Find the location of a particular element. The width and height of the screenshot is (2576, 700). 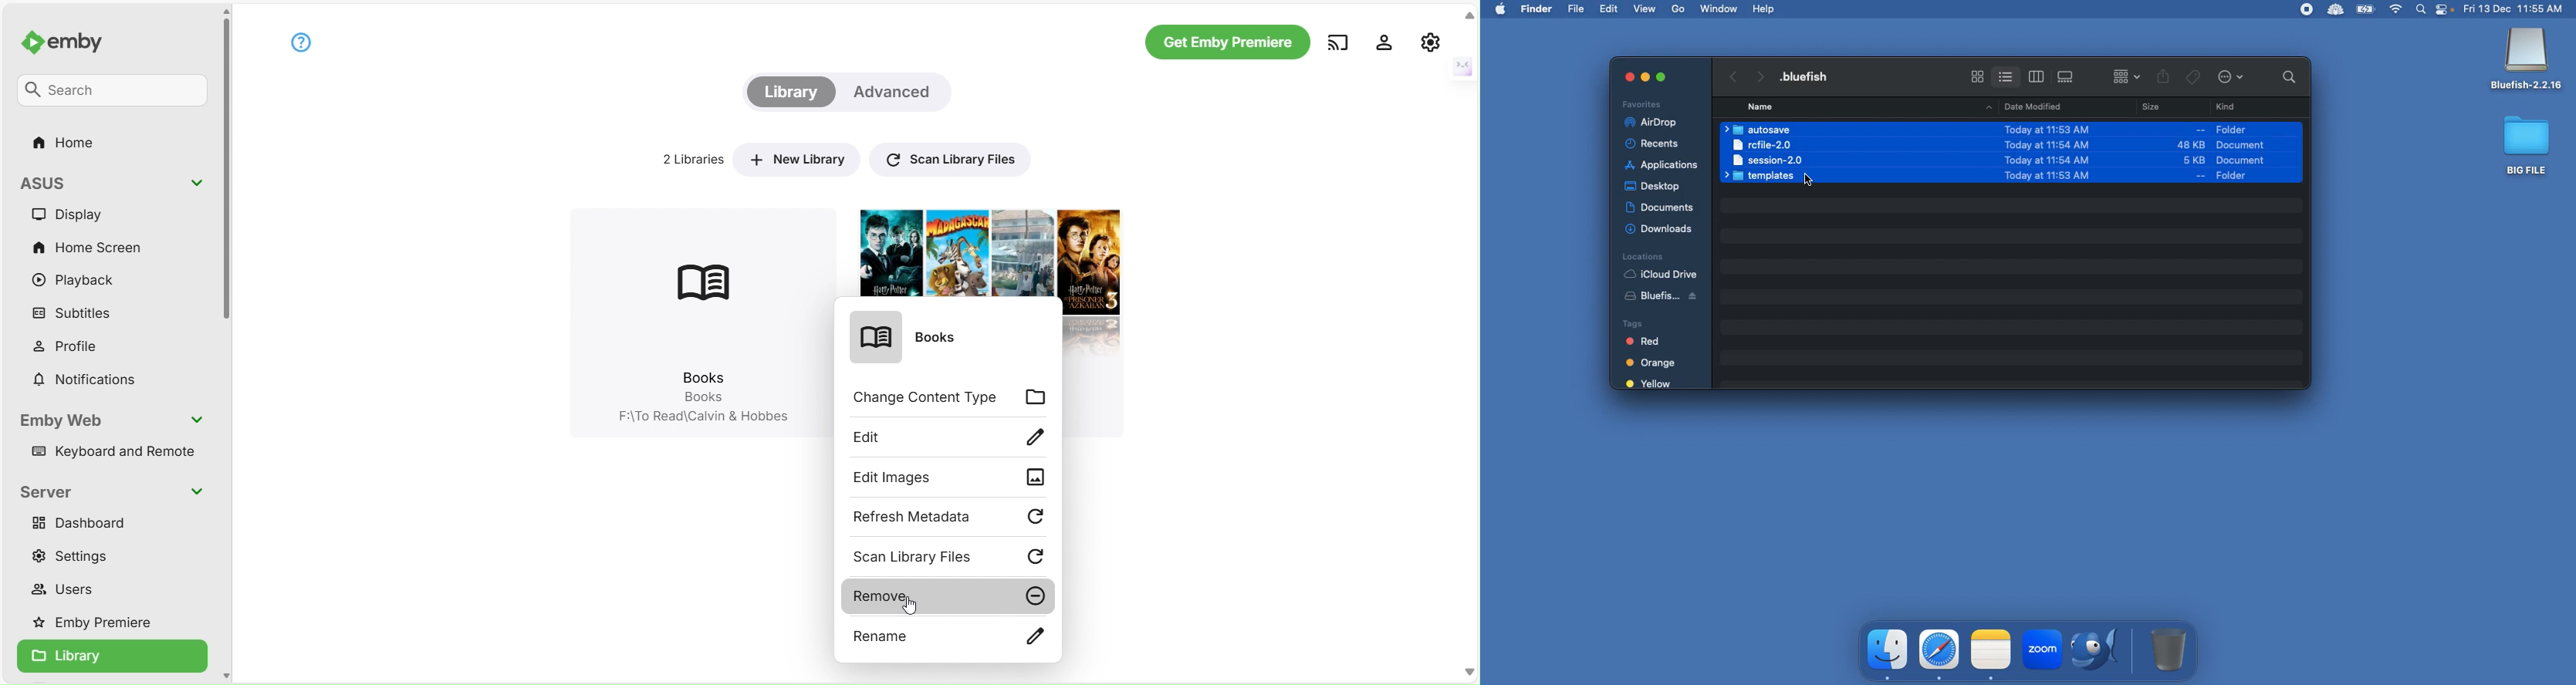

Internet is located at coordinates (2397, 10).